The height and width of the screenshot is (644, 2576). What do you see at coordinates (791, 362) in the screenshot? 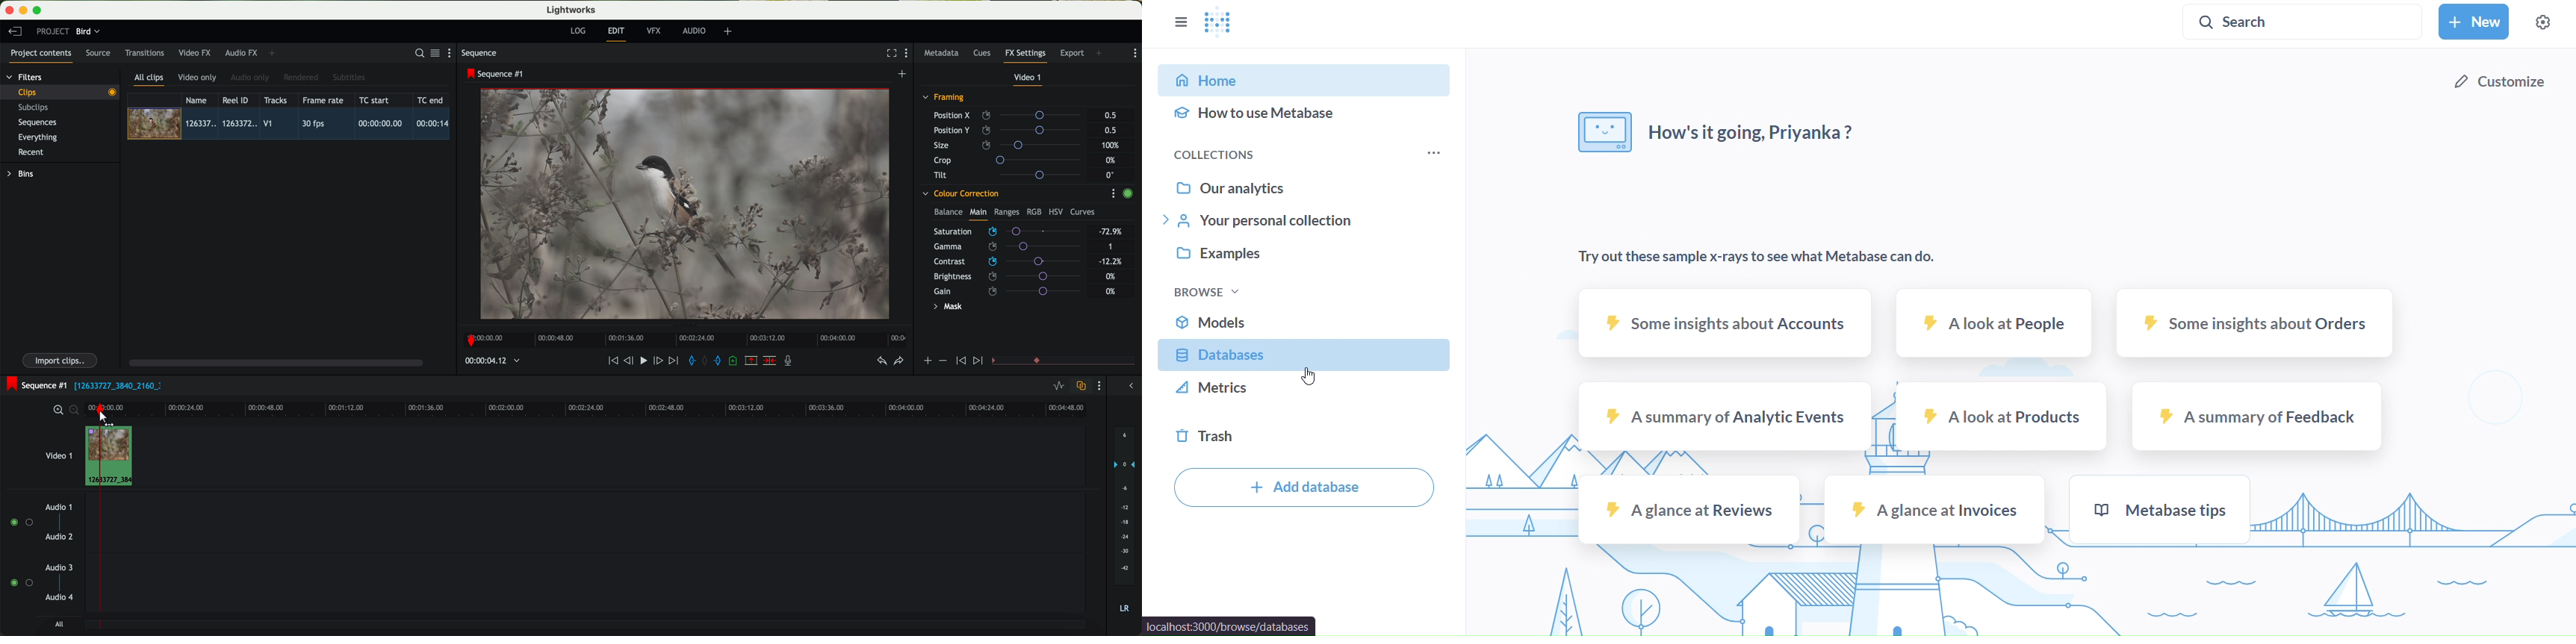
I see `record a voice-over` at bounding box center [791, 362].